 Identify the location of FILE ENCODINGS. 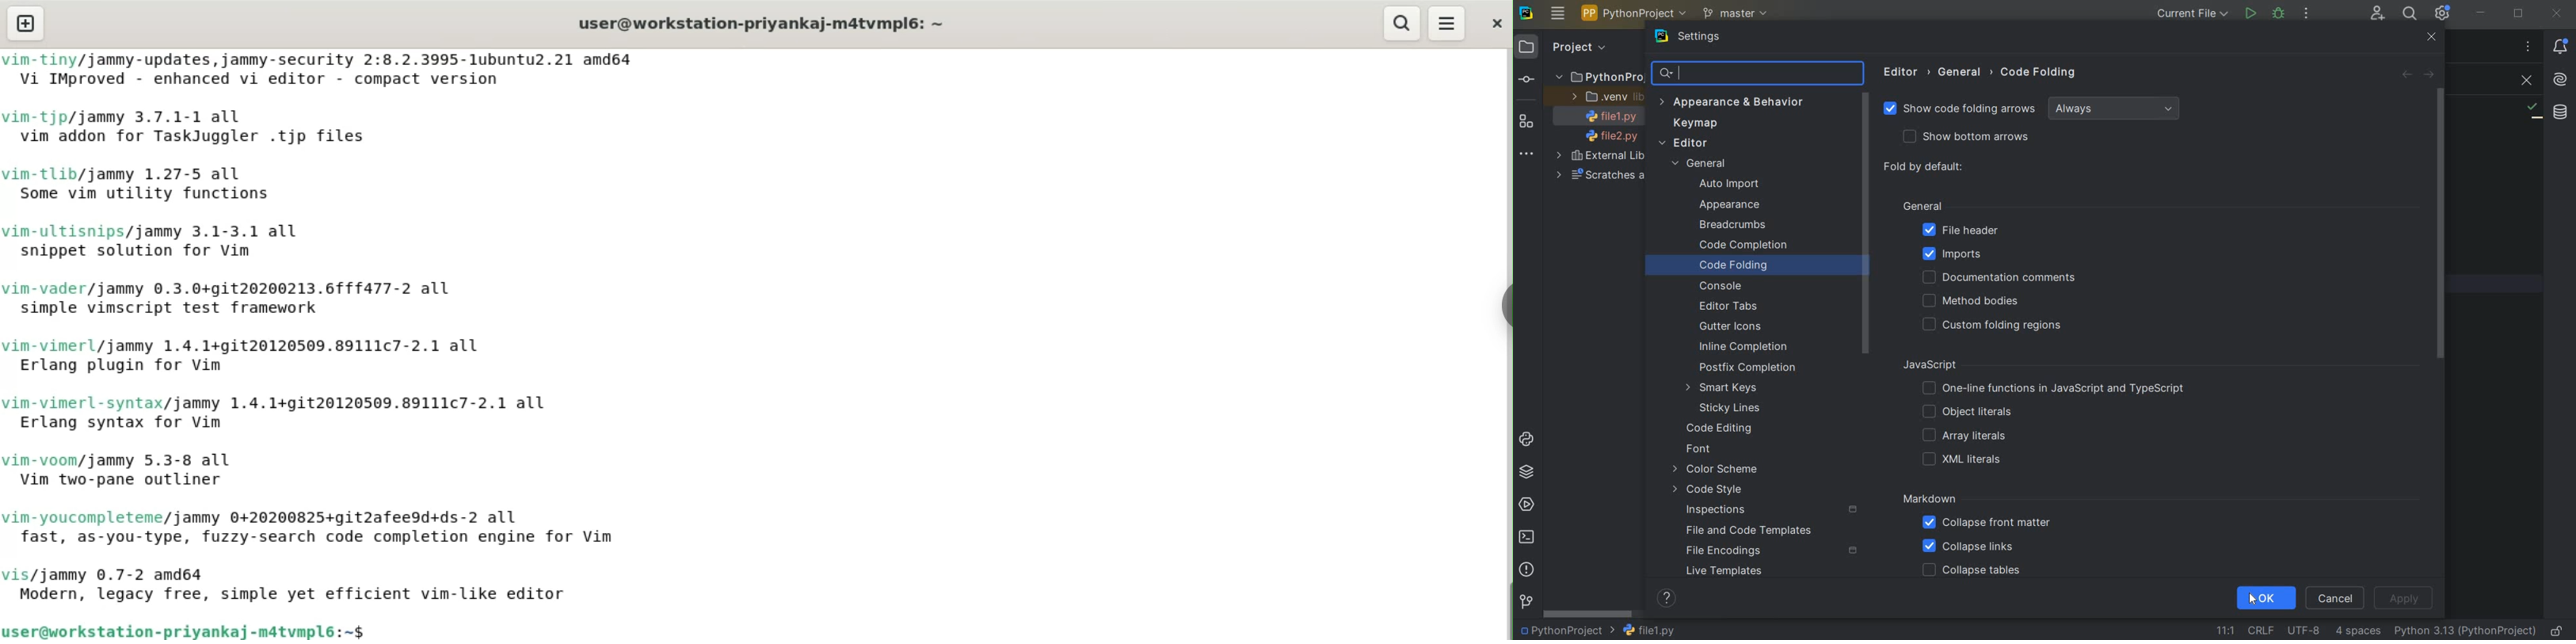
(1771, 551).